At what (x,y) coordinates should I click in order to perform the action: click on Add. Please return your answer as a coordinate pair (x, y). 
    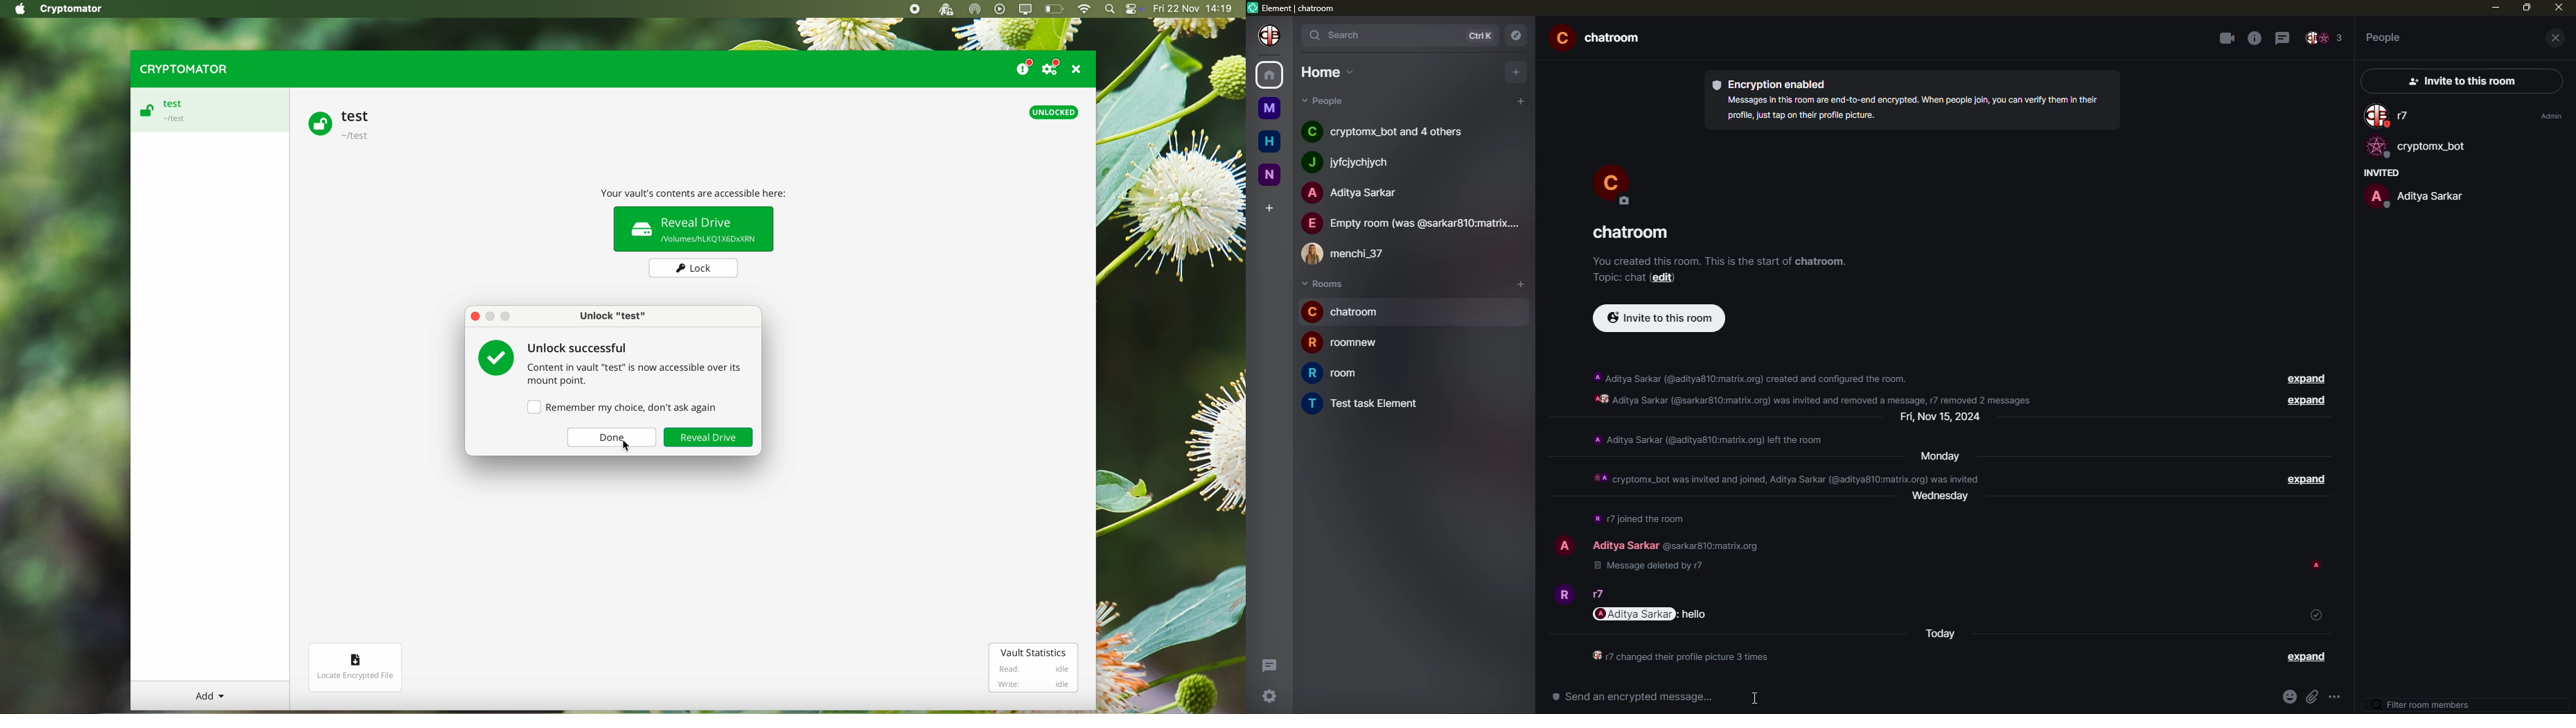
    Looking at the image, I should click on (210, 694).